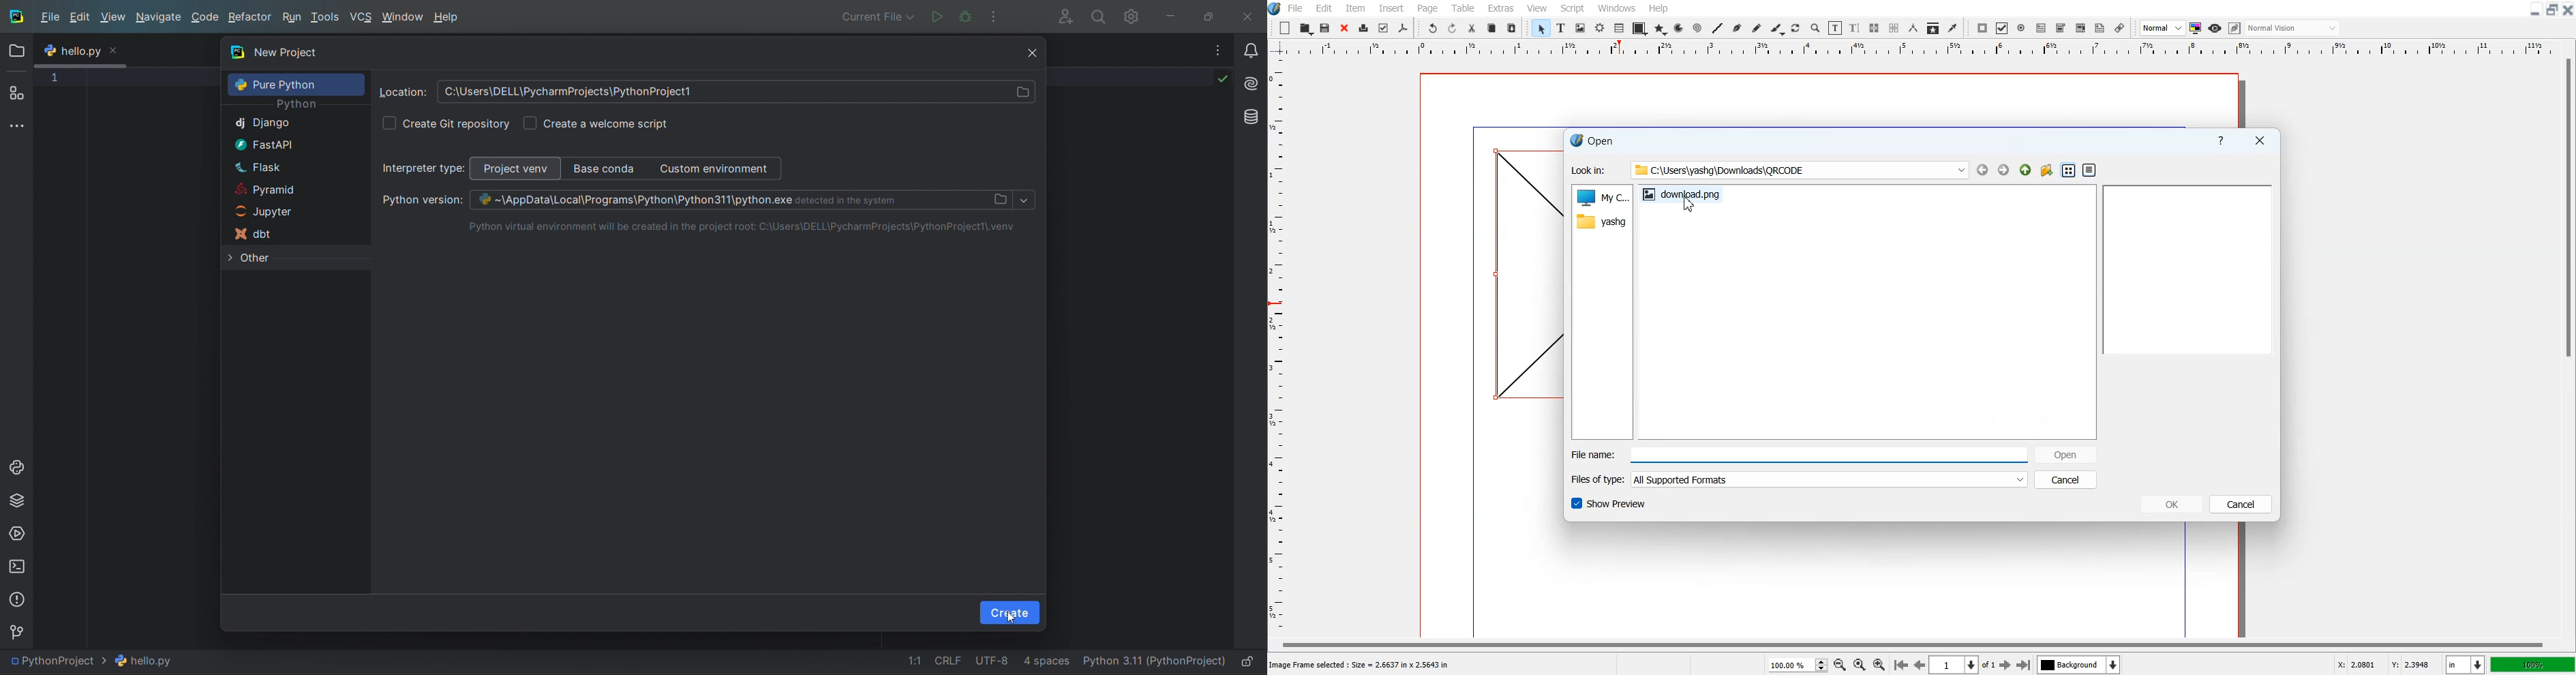 This screenshot has height=700, width=2576. Describe the element at coordinates (1560, 28) in the screenshot. I see `Text Frame` at that location.